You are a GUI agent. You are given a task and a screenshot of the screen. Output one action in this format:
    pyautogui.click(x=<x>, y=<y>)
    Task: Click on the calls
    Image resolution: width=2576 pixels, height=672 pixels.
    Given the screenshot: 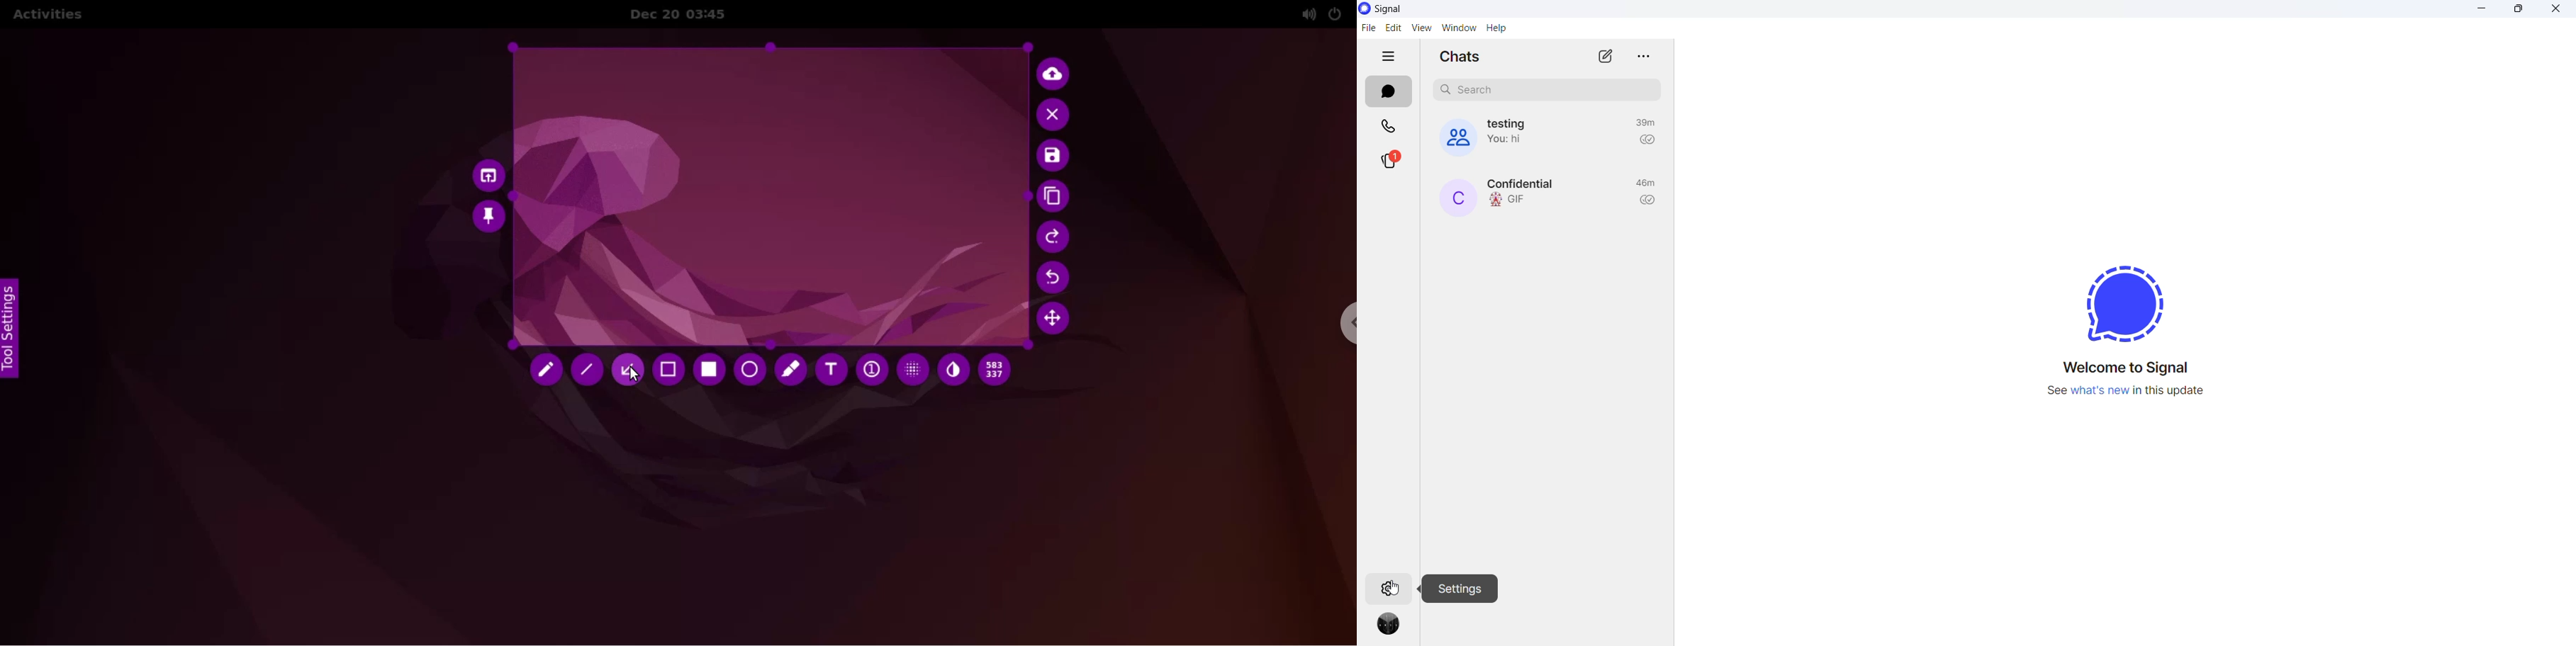 What is the action you would take?
    pyautogui.click(x=1389, y=128)
    